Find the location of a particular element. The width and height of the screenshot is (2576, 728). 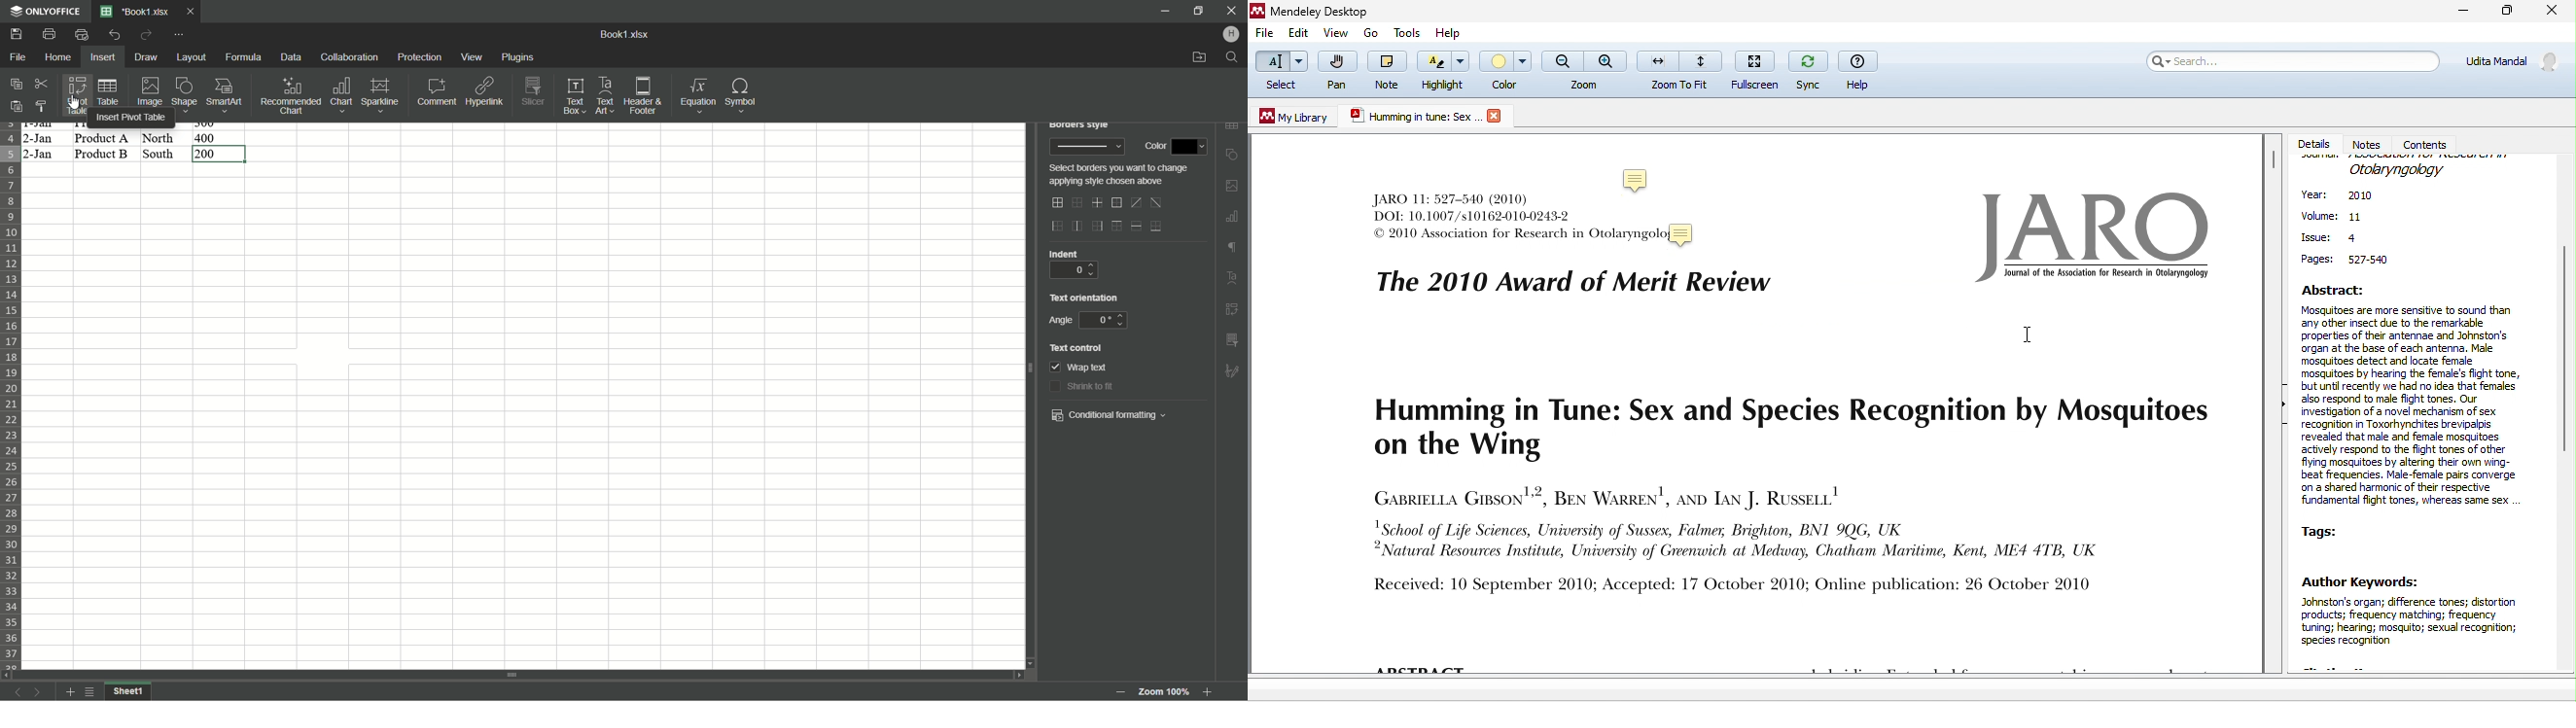

zoom out is located at coordinates (1119, 692).